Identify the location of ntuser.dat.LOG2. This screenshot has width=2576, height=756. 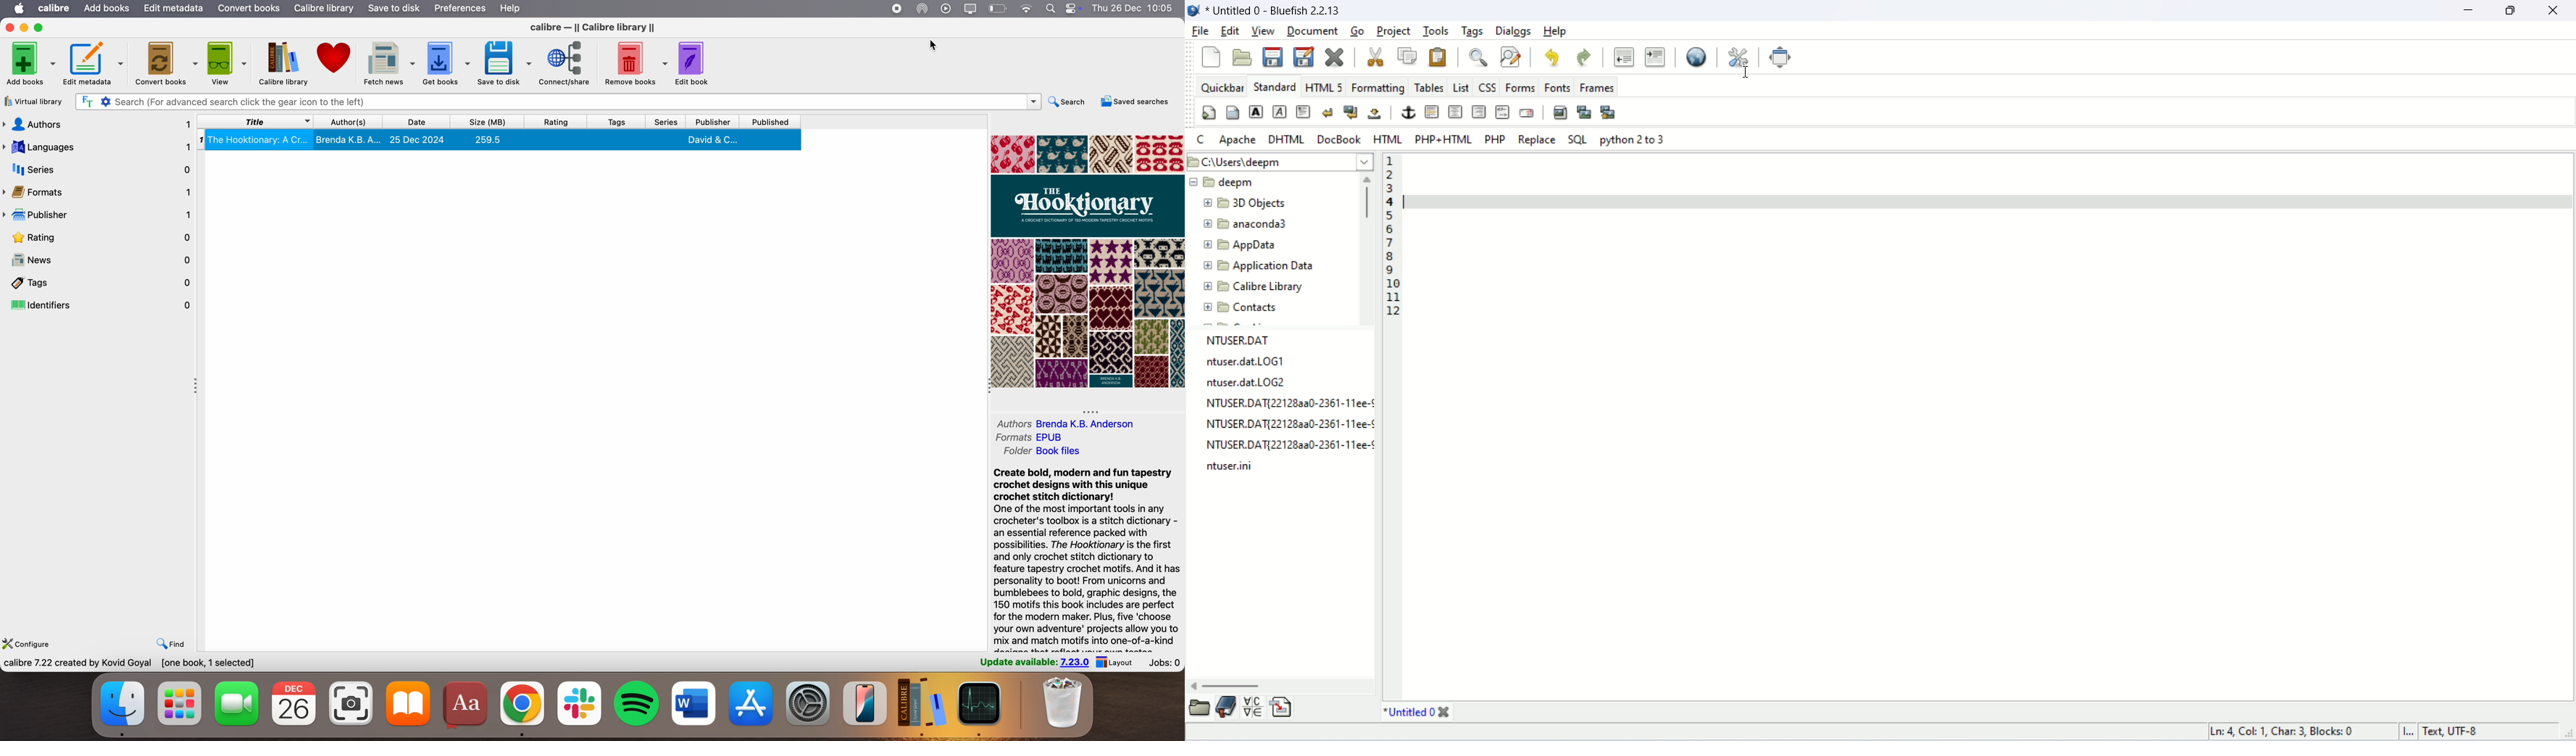
(1249, 382).